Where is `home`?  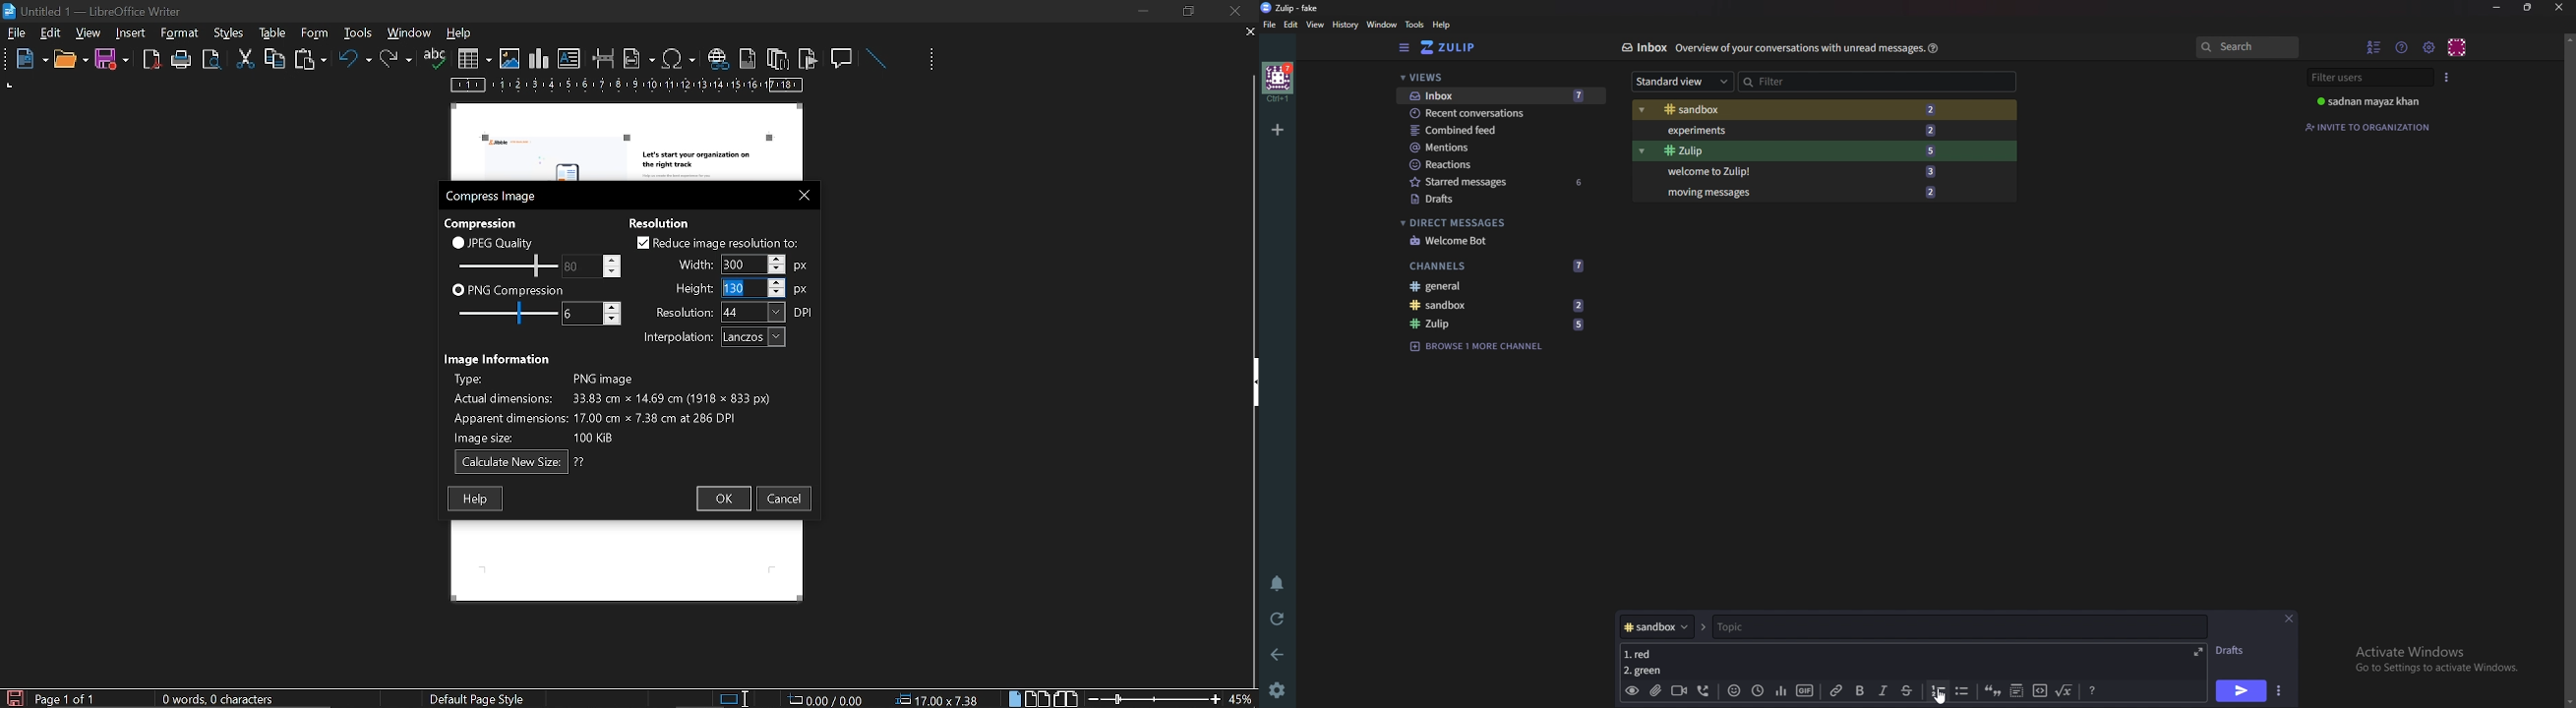
home is located at coordinates (1277, 82).